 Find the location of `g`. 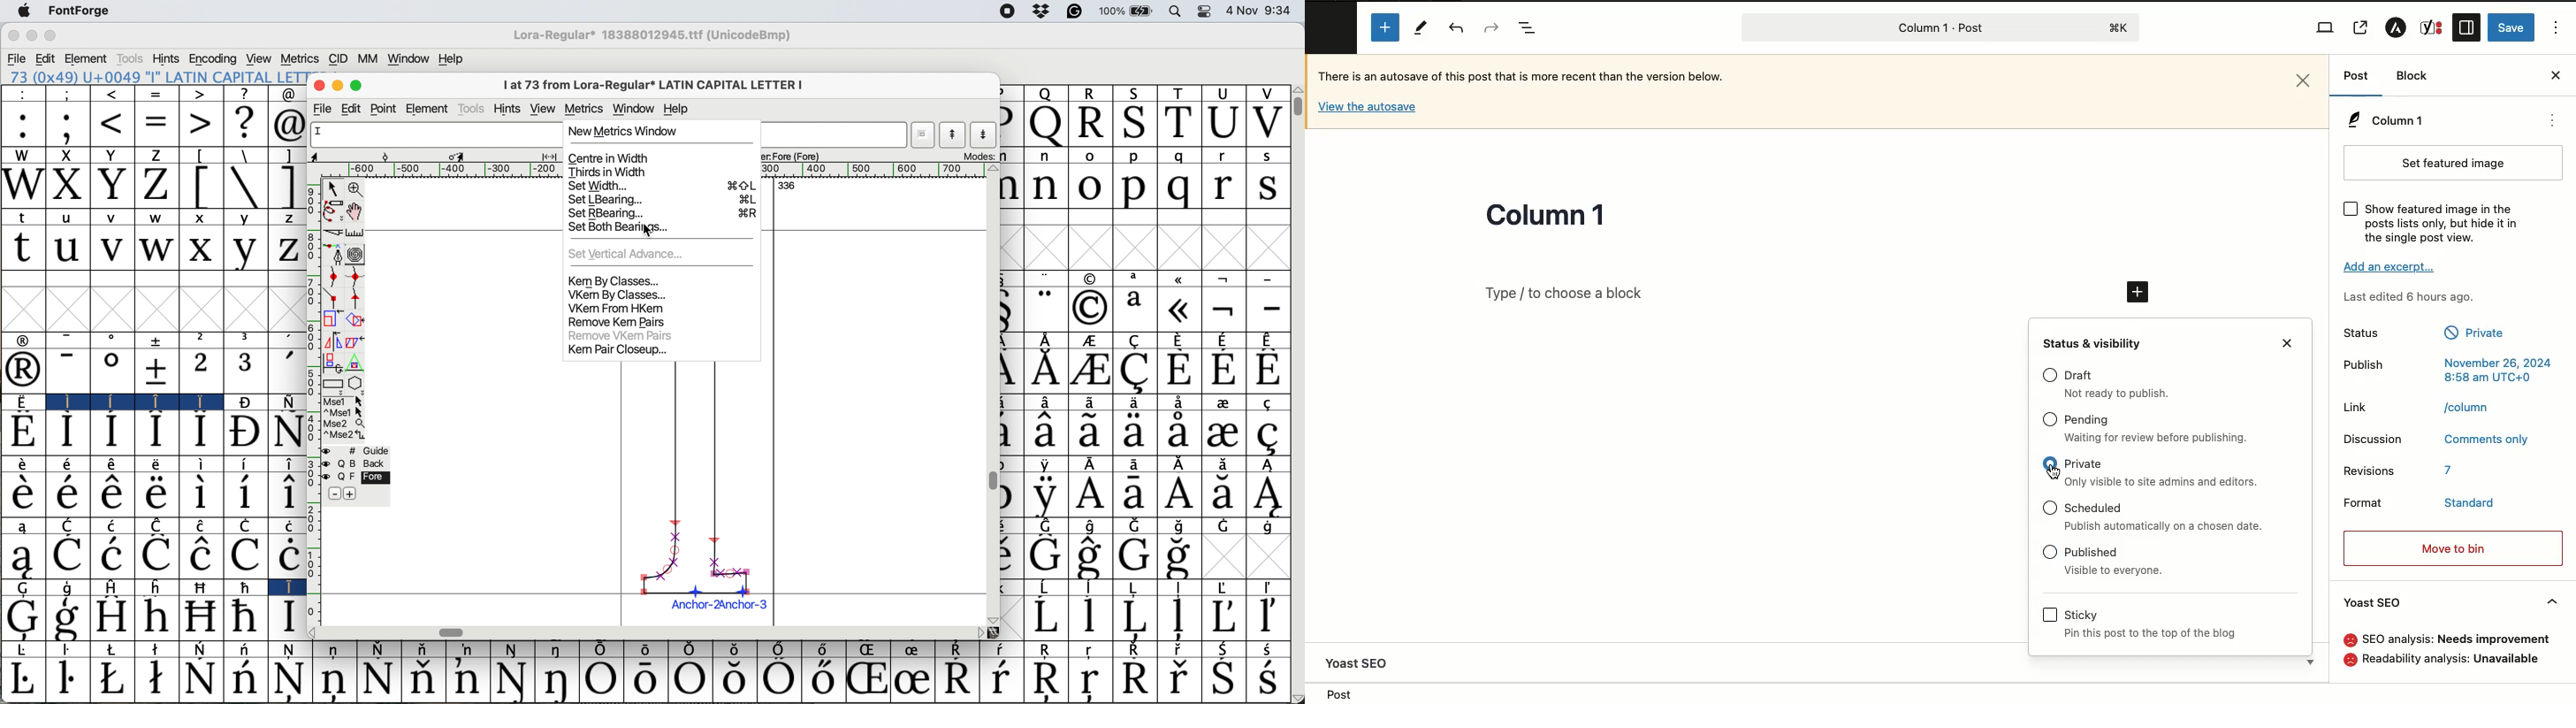

g is located at coordinates (69, 588).